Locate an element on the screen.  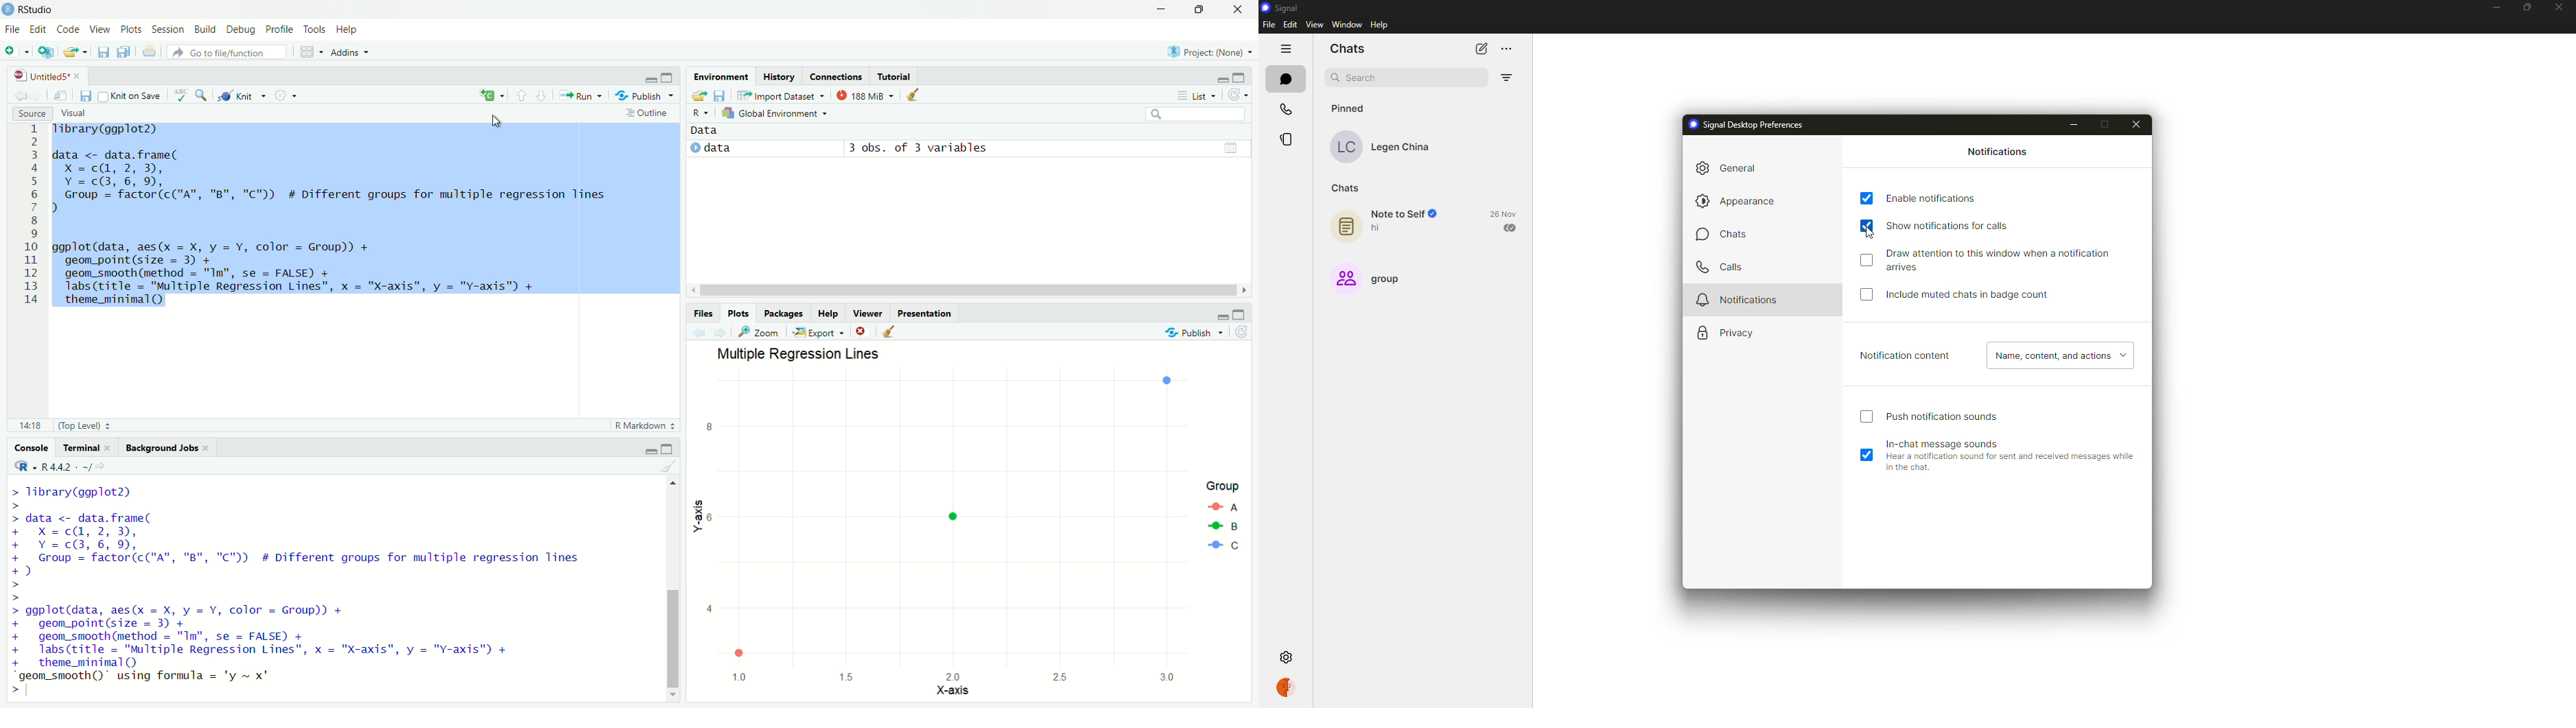
refresh is located at coordinates (1245, 333).